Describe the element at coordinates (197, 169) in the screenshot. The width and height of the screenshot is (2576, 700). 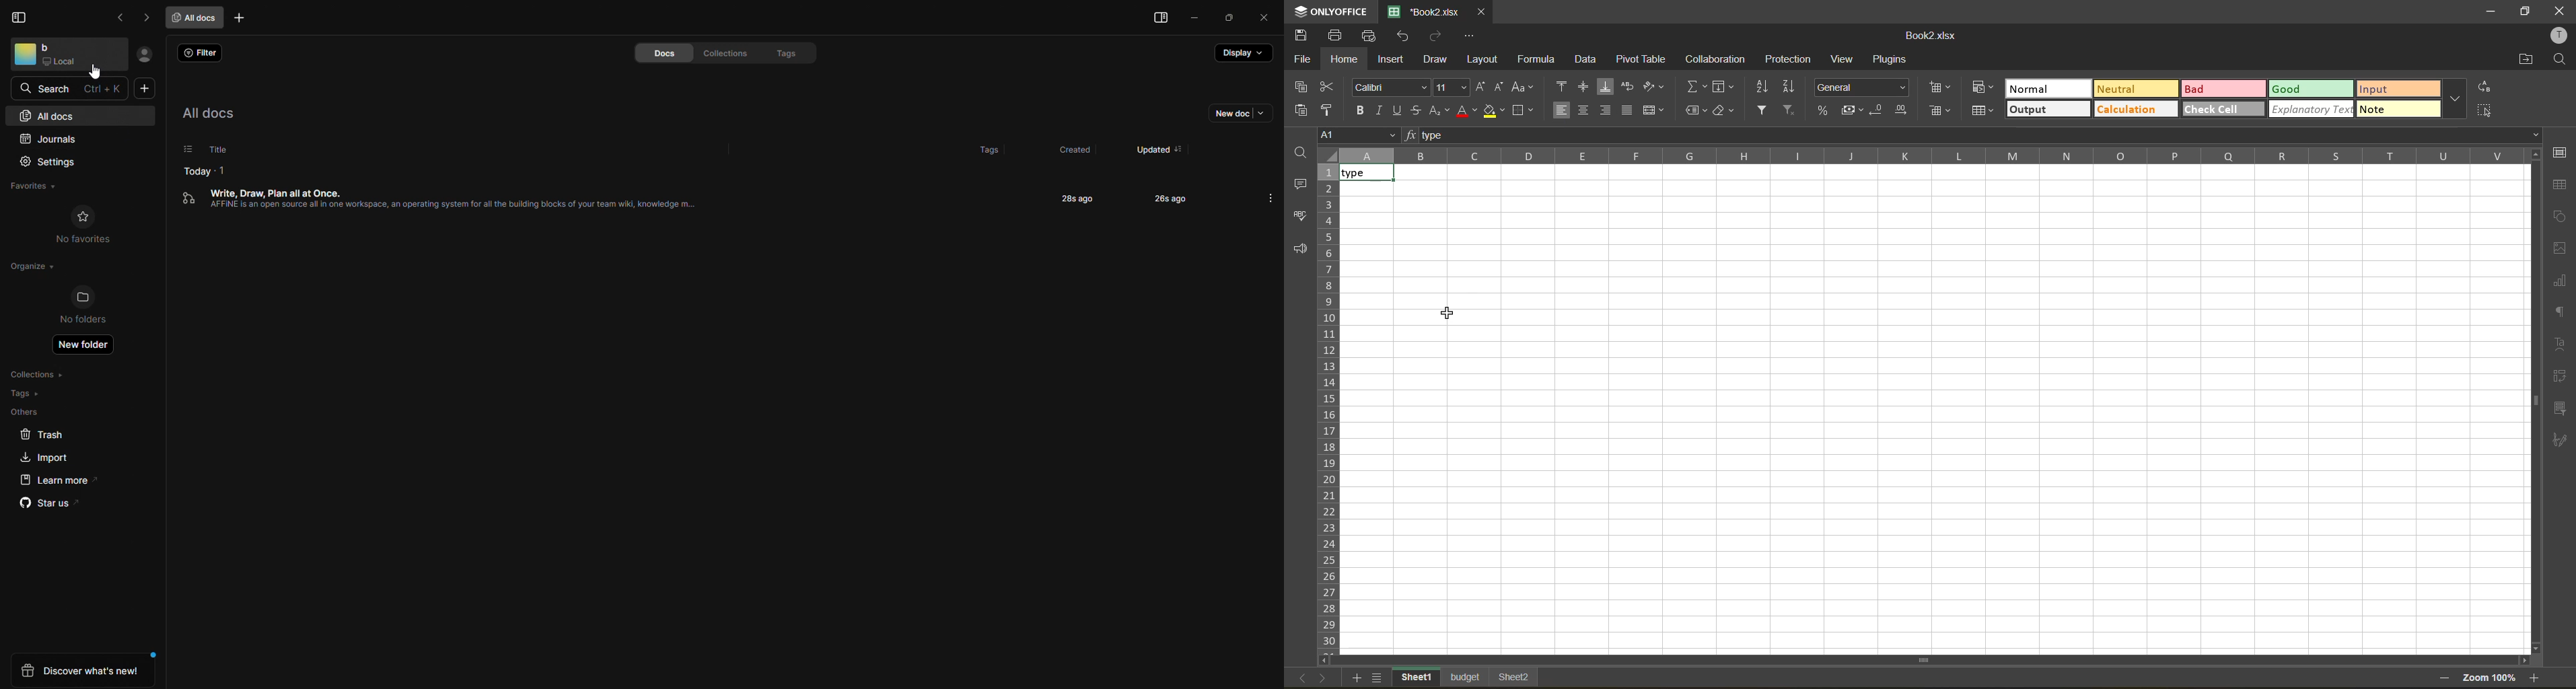
I see `today` at that location.